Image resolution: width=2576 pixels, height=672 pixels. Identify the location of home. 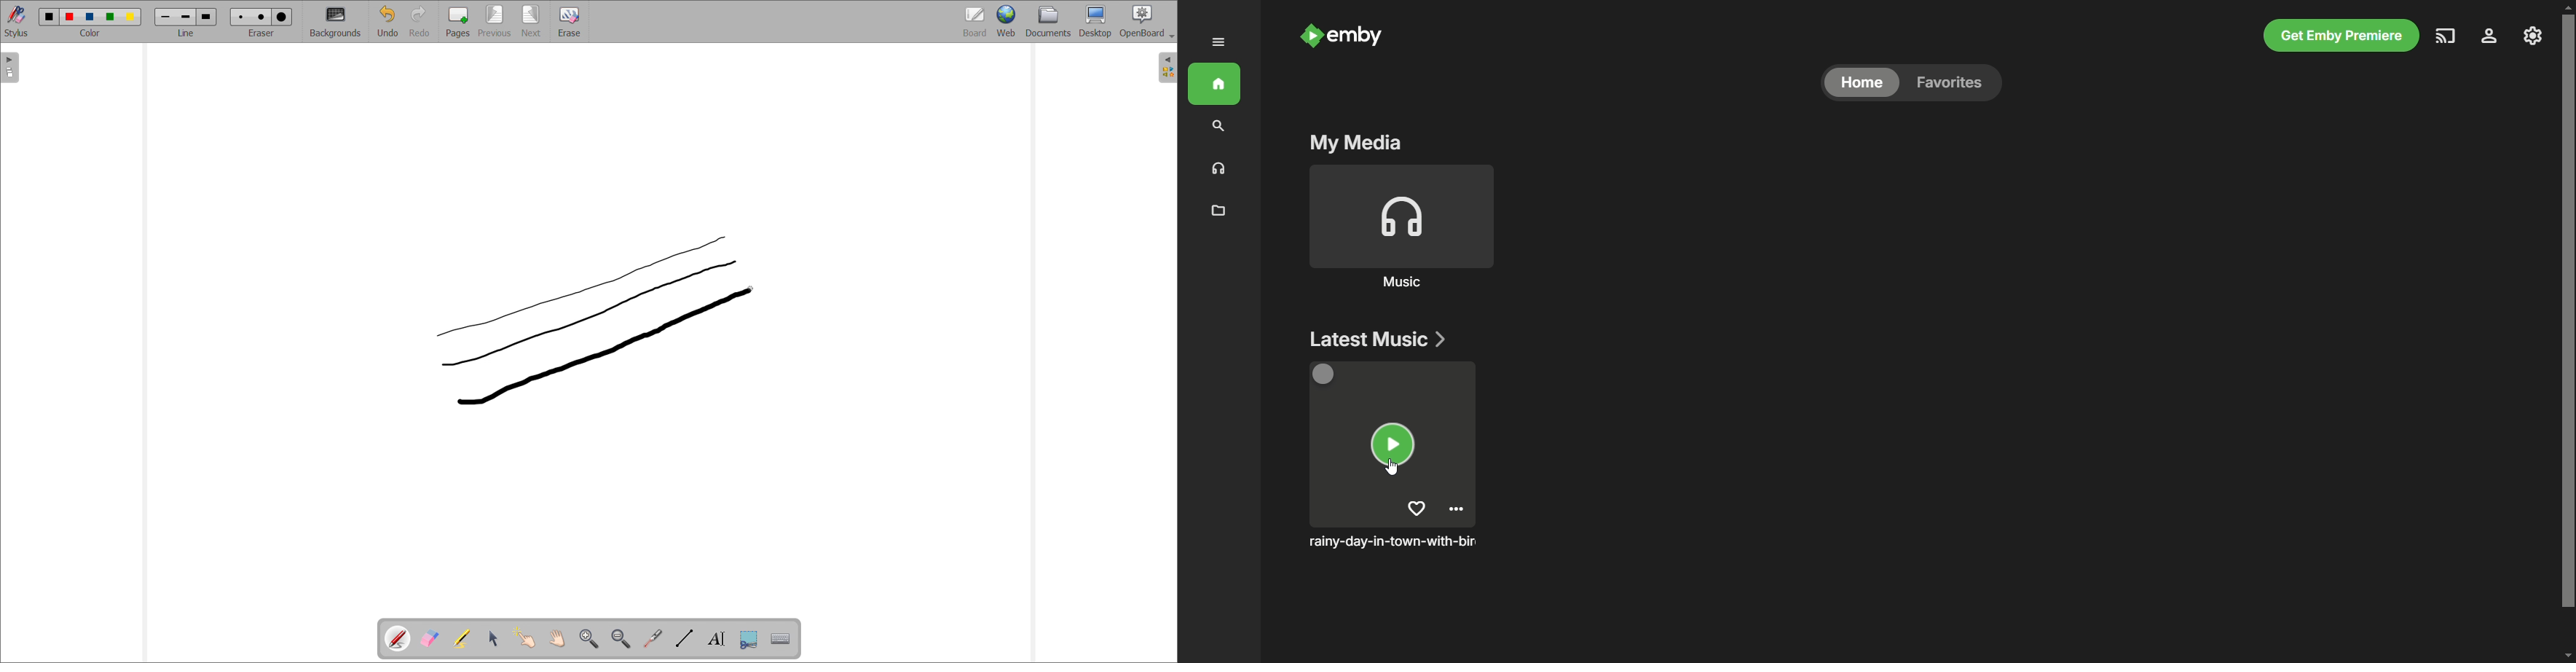
(1863, 83).